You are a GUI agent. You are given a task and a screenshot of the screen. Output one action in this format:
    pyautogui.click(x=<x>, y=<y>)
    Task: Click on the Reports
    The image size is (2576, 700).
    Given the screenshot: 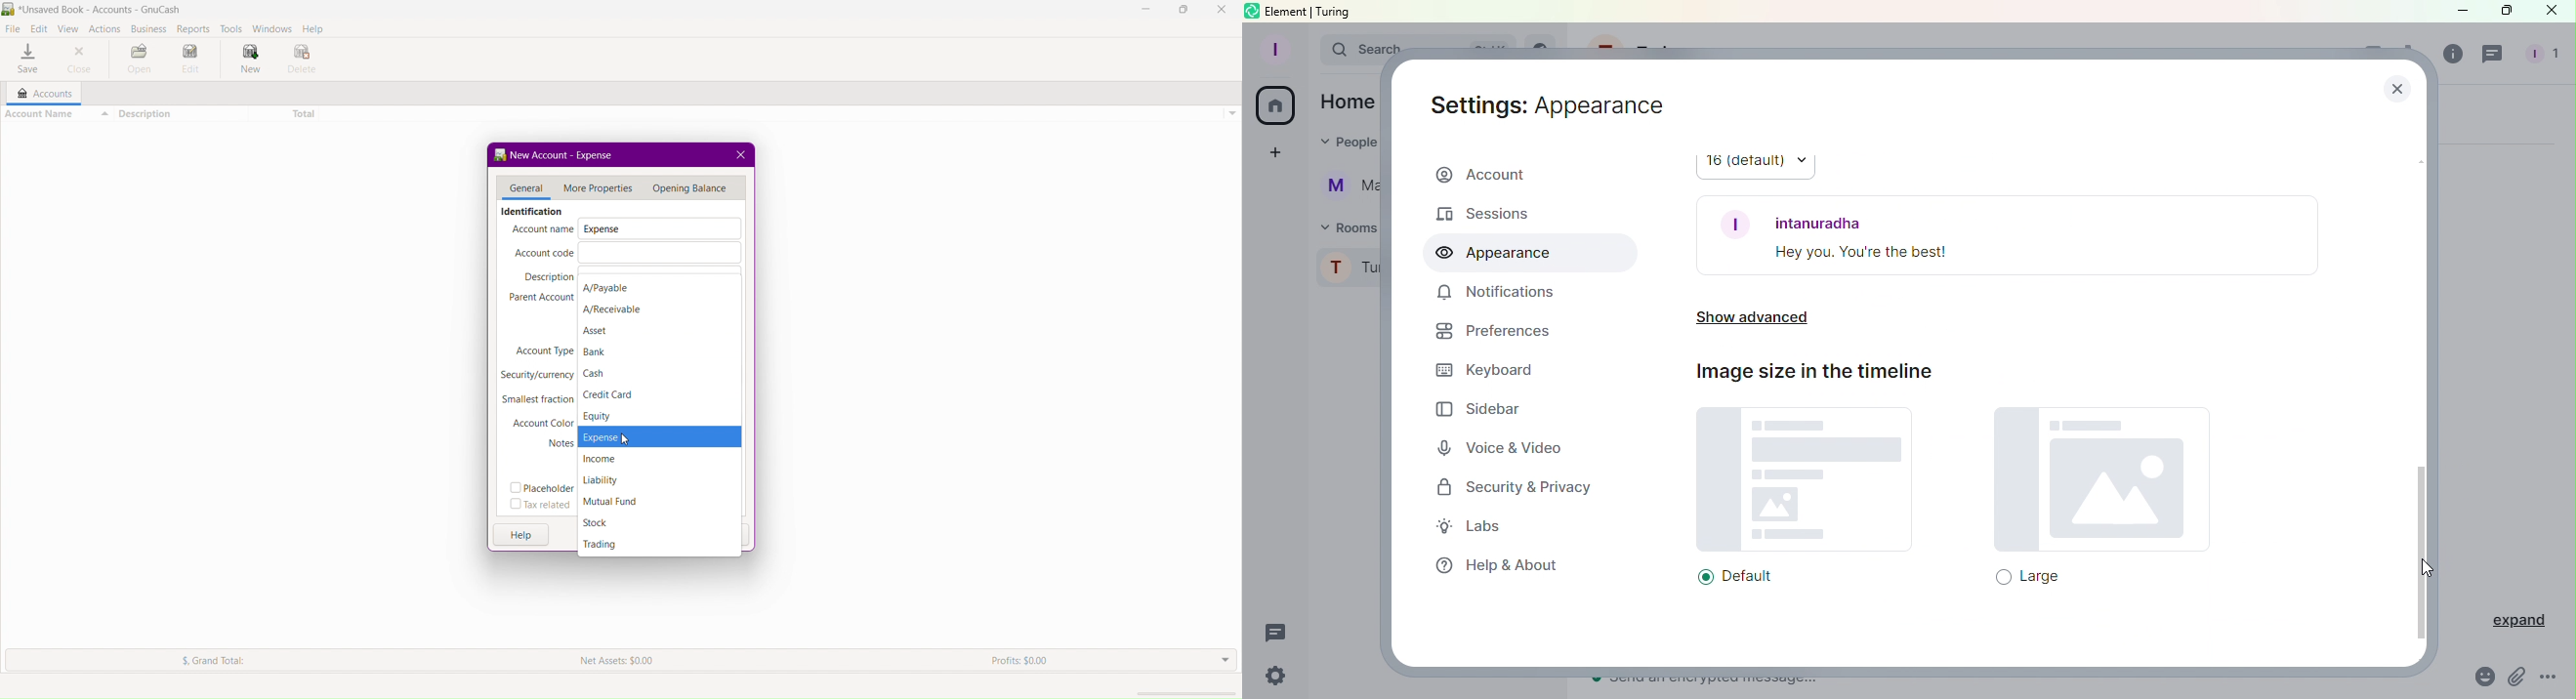 What is the action you would take?
    pyautogui.click(x=191, y=27)
    